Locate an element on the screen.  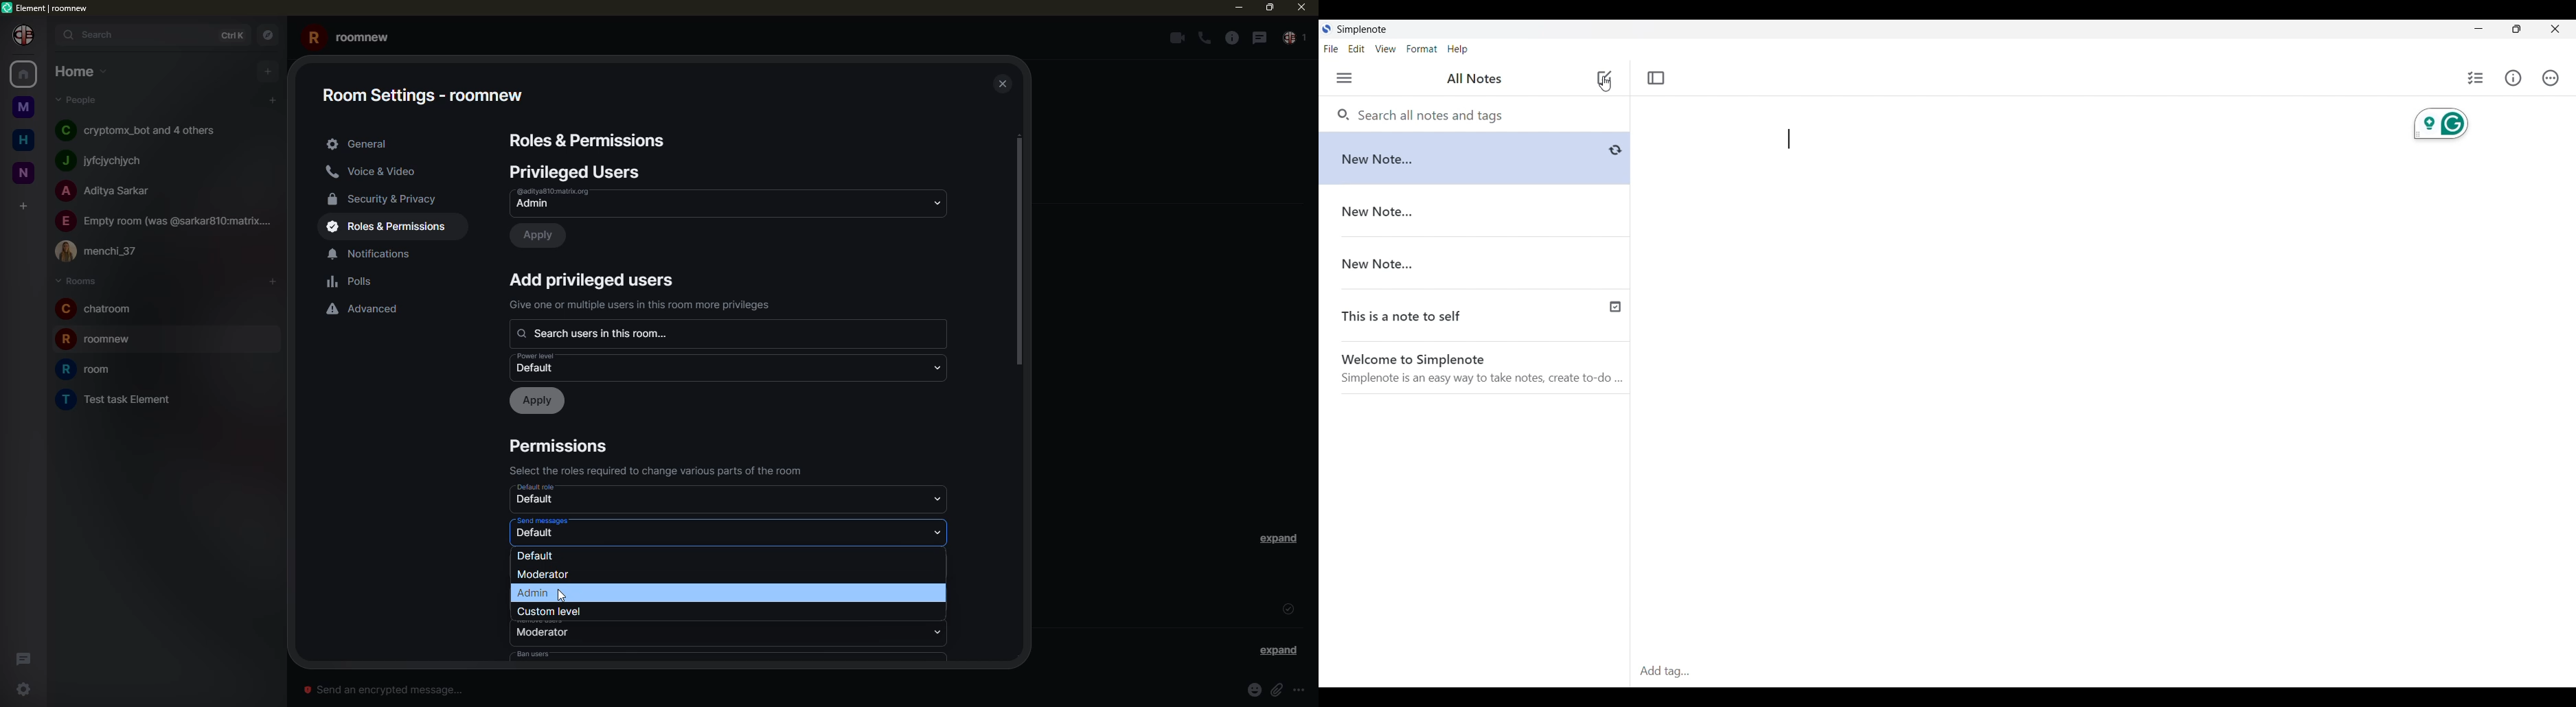
priviledge is located at coordinates (643, 305).